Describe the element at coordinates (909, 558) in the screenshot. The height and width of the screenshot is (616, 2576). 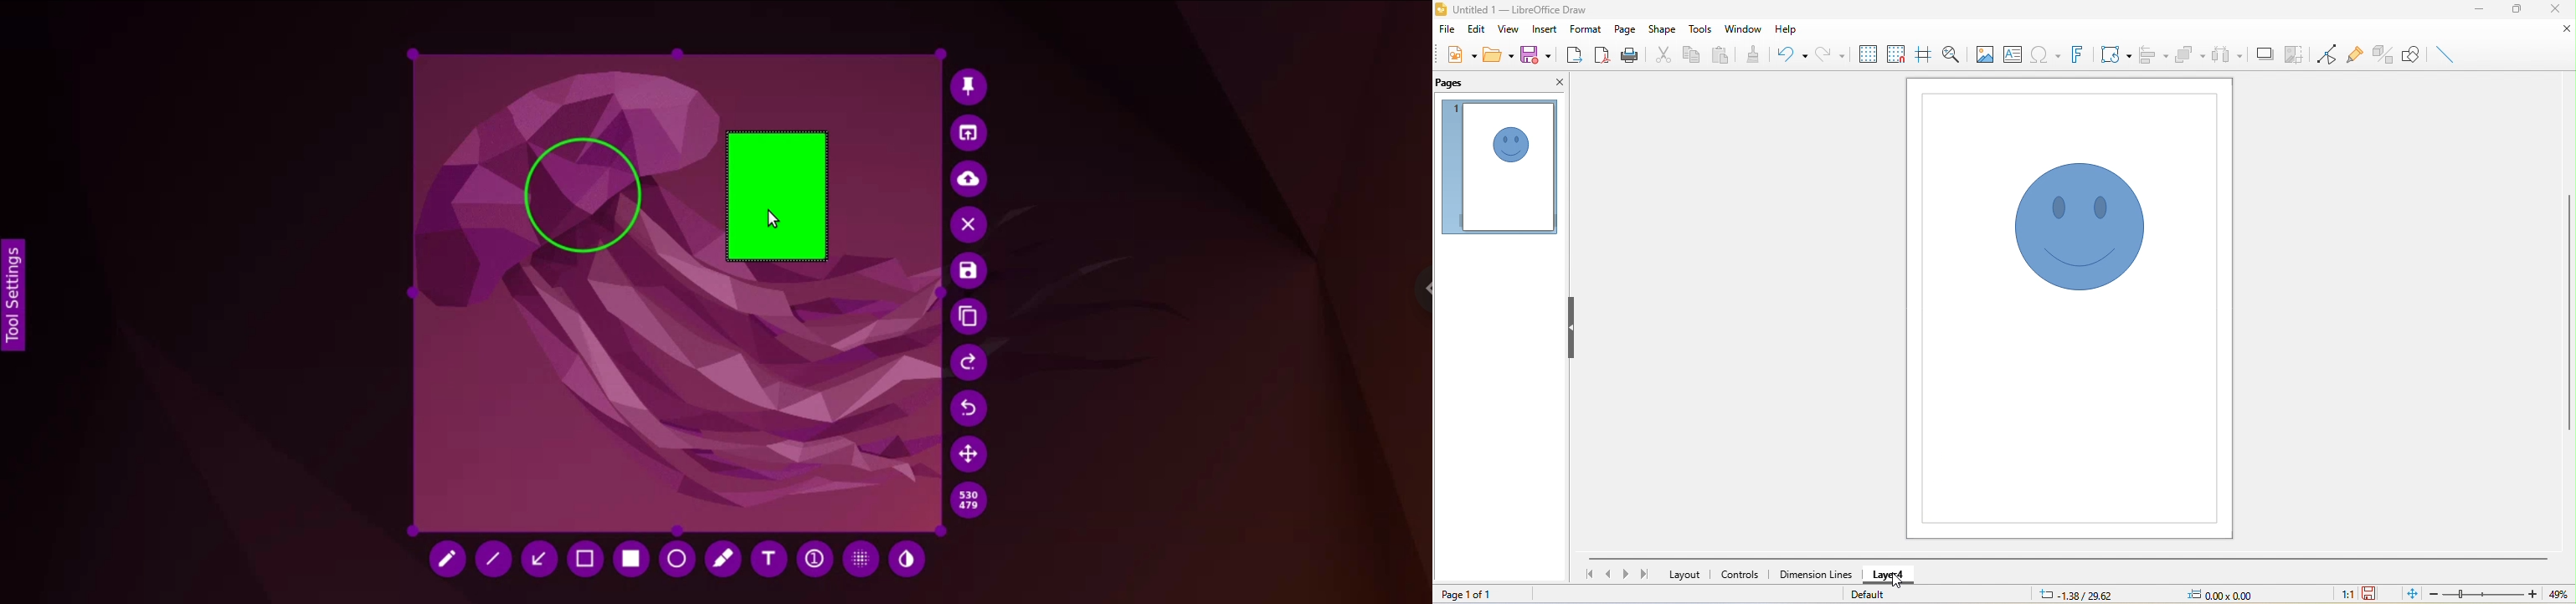
I see `paint tool` at that location.